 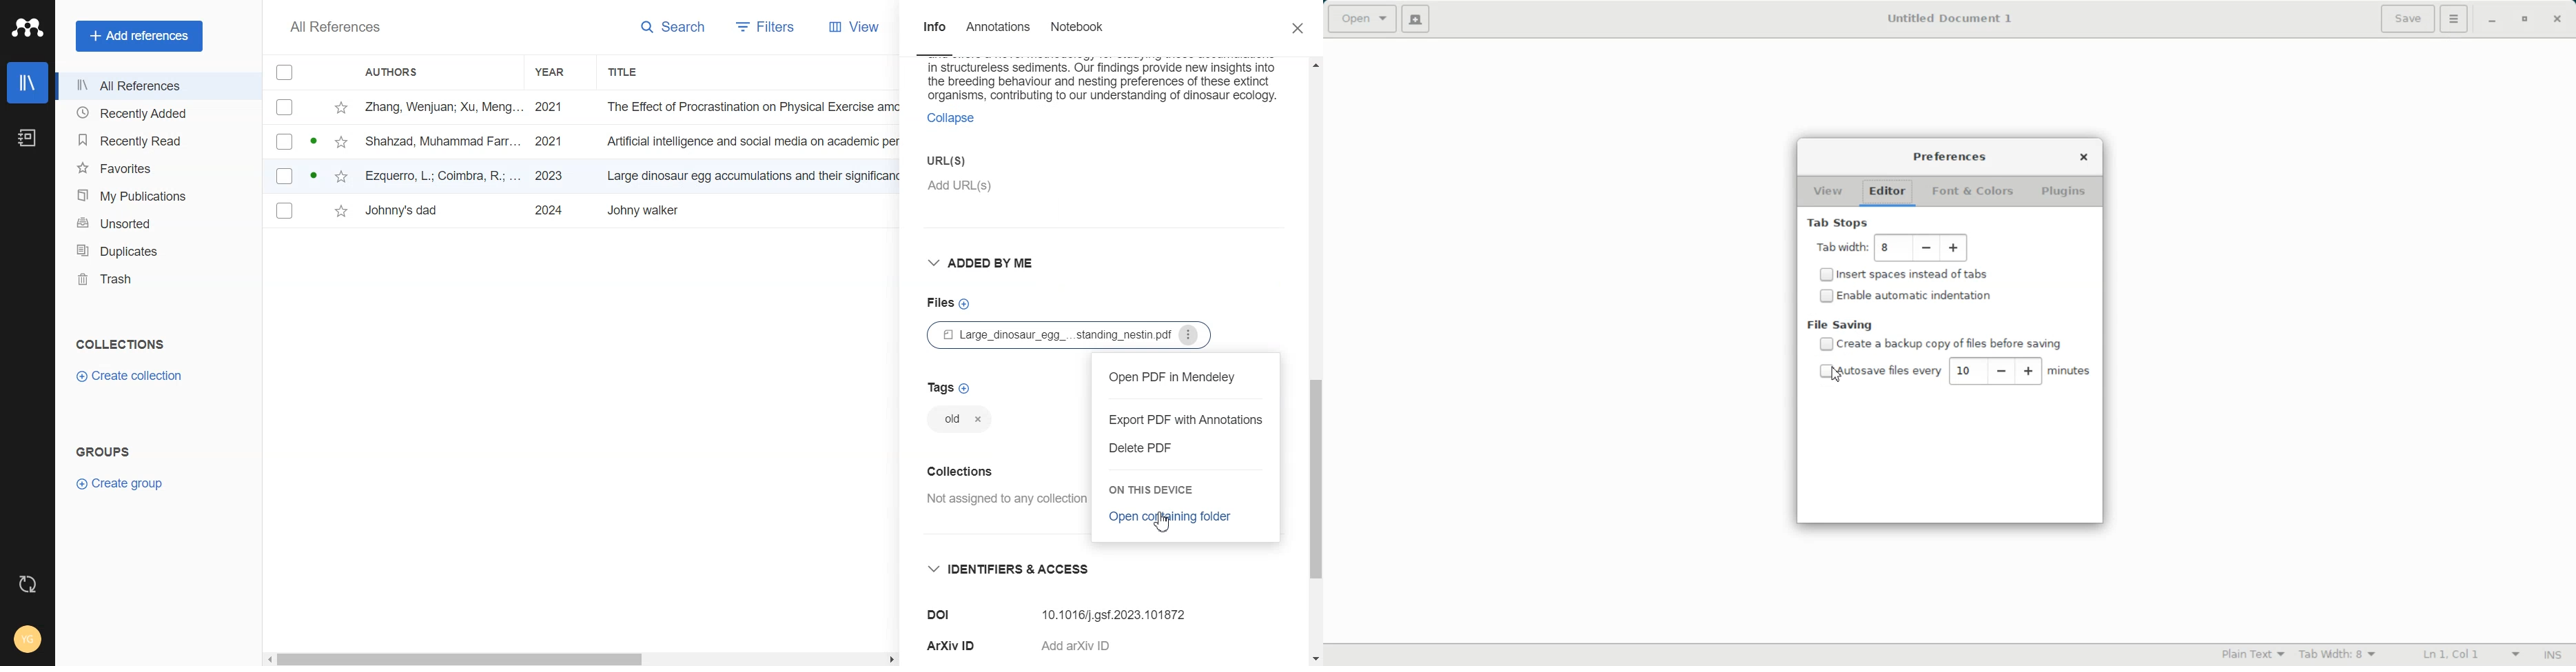 I want to click on My publication, so click(x=152, y=195).